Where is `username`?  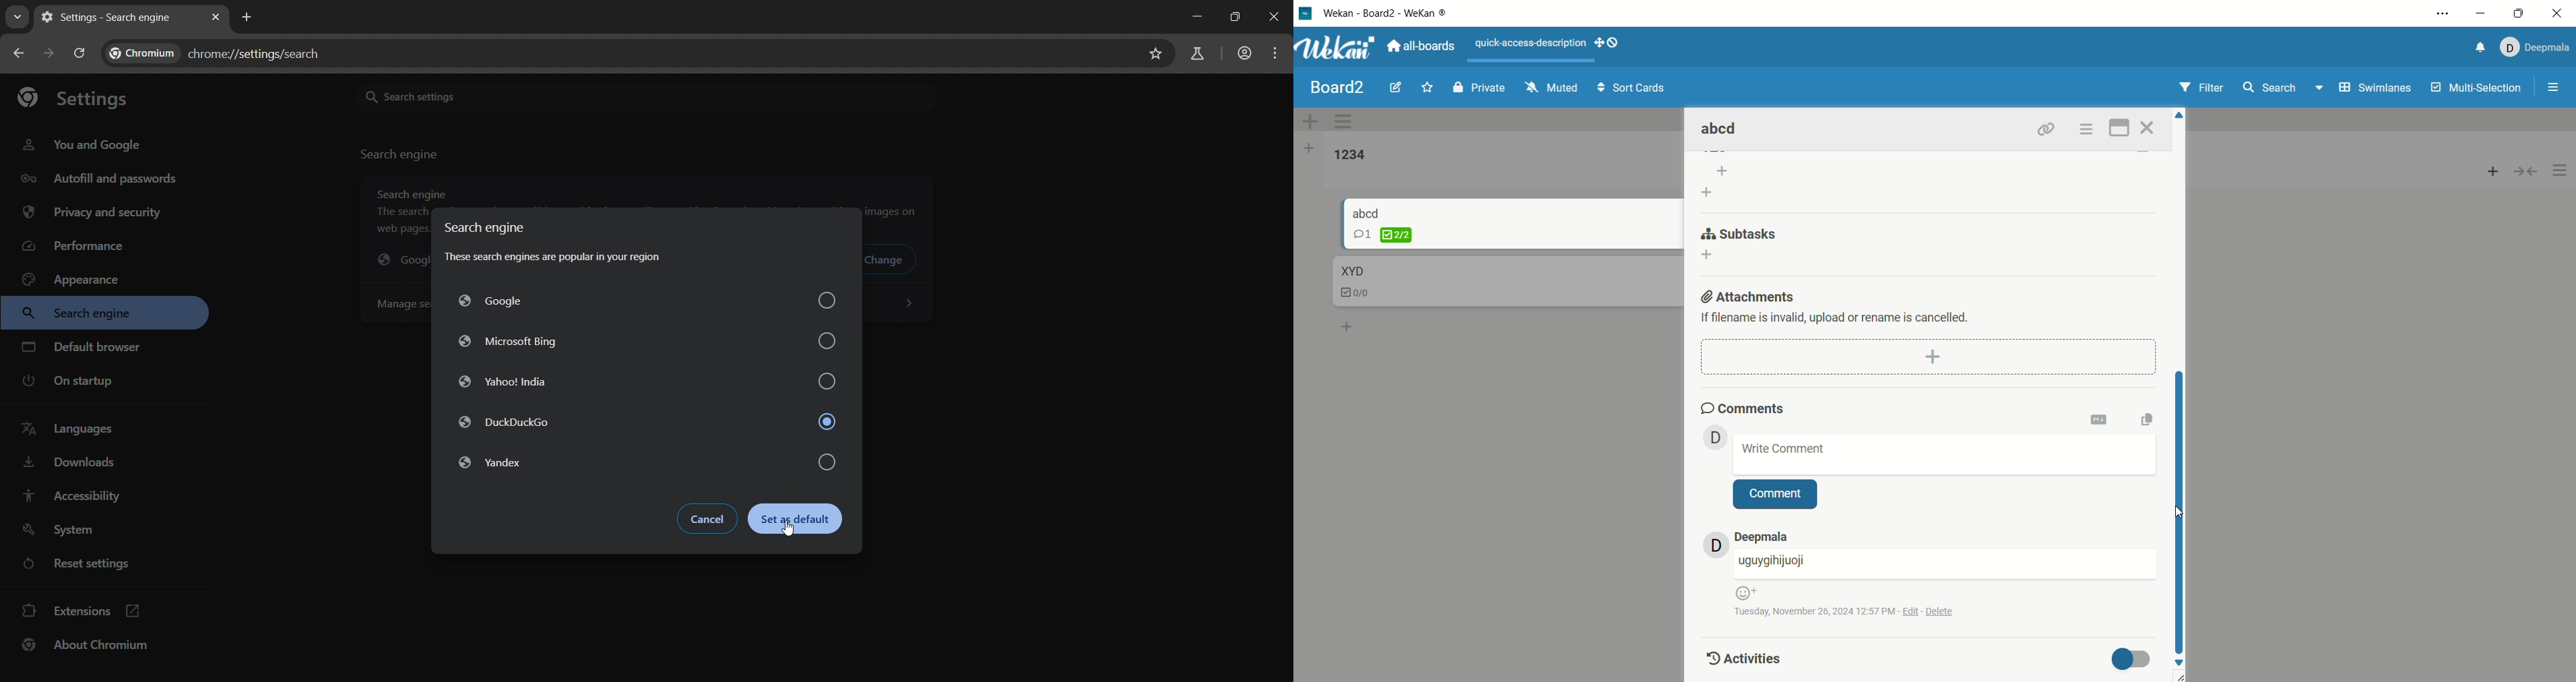
username is located at coordinates (1945, 564).